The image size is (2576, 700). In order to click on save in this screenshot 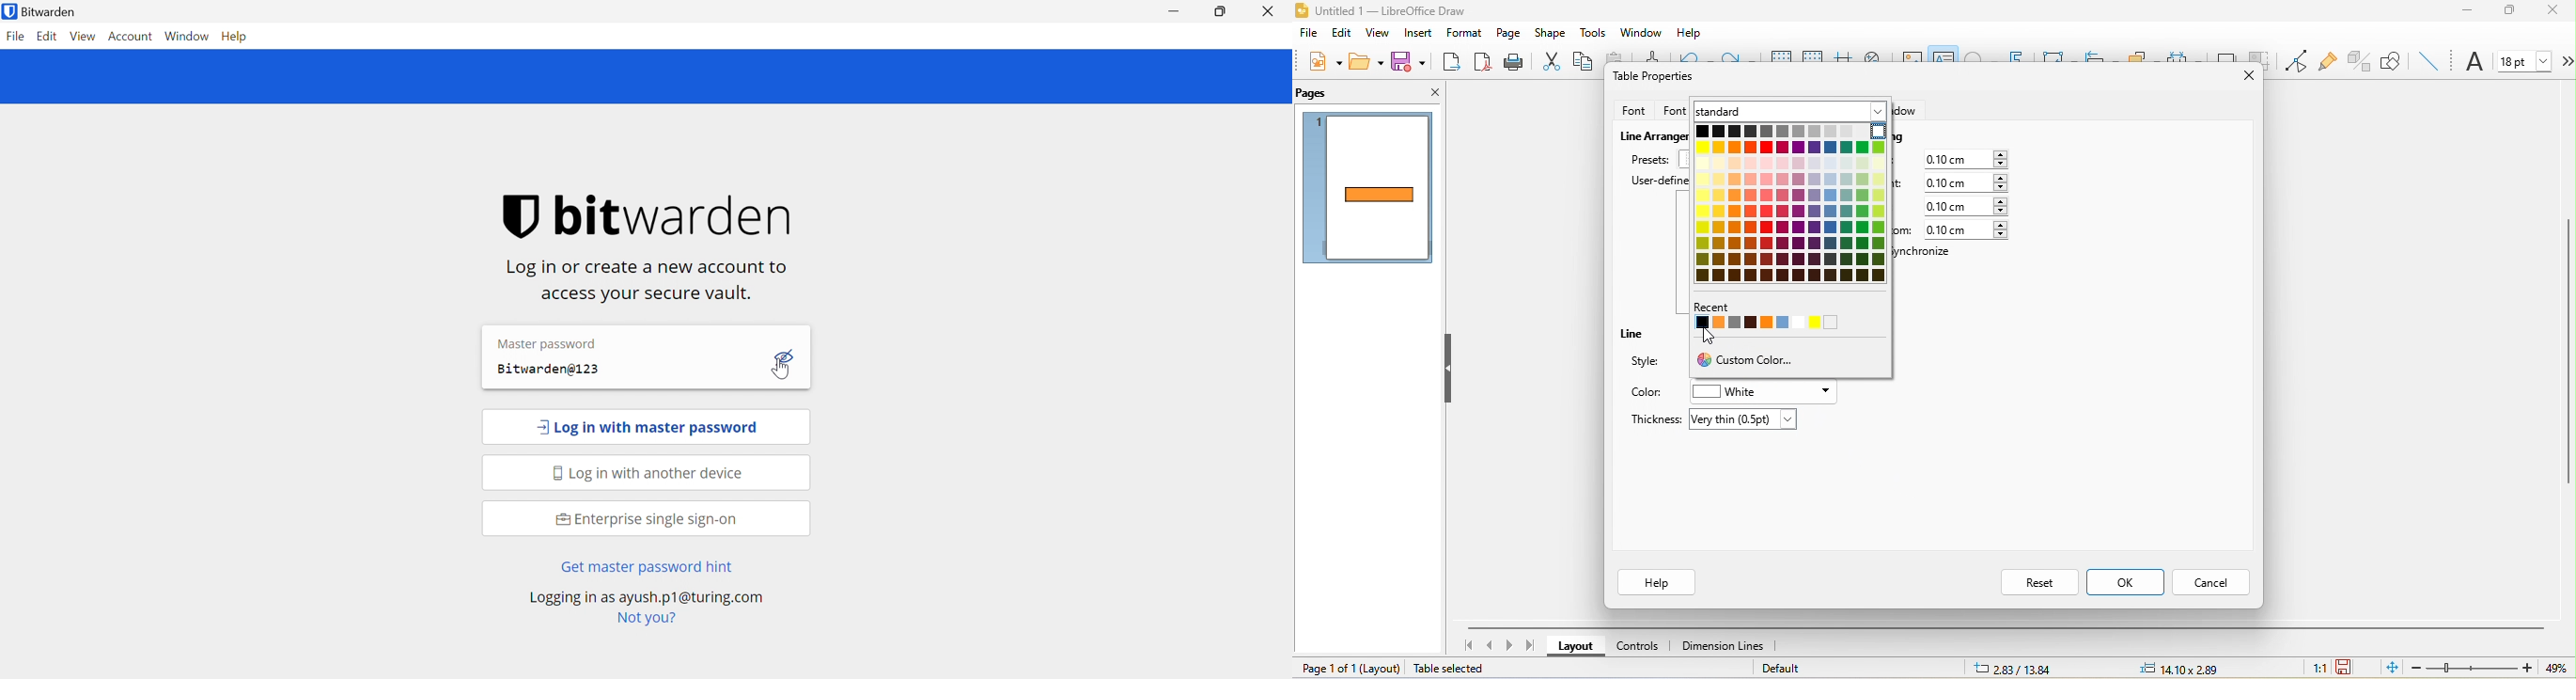, I will do `click(1409, 61)`.